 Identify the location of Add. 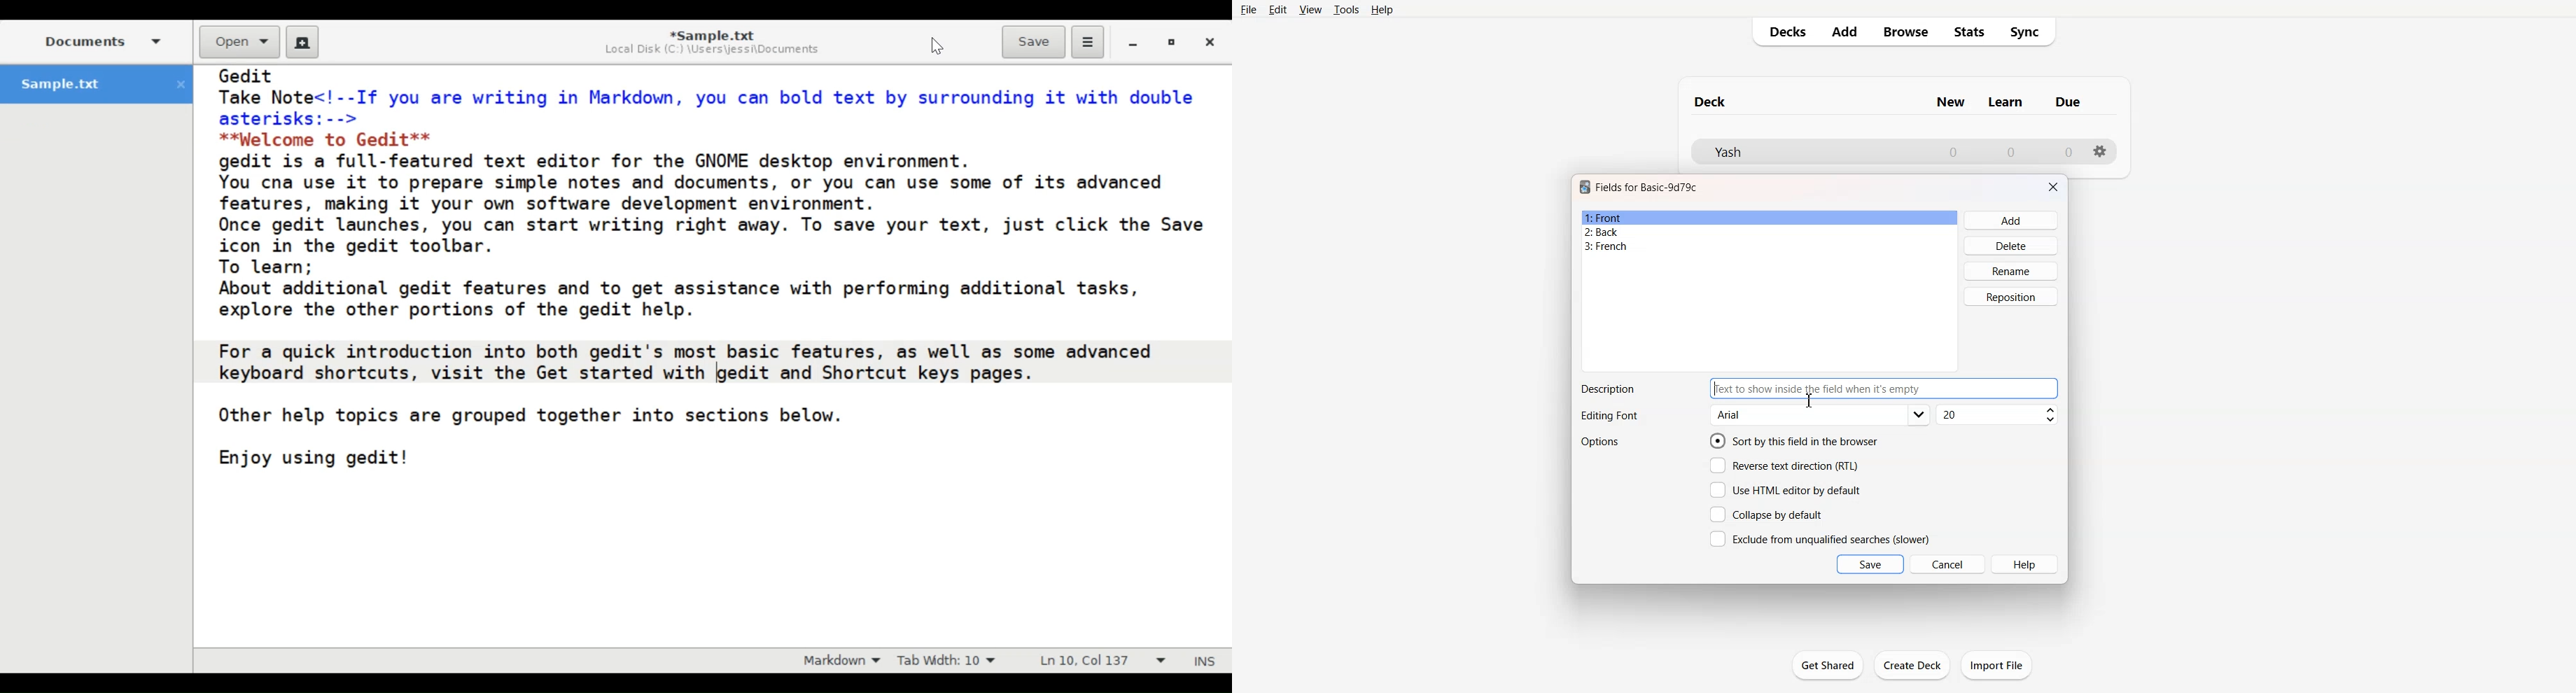
(1843, 31).